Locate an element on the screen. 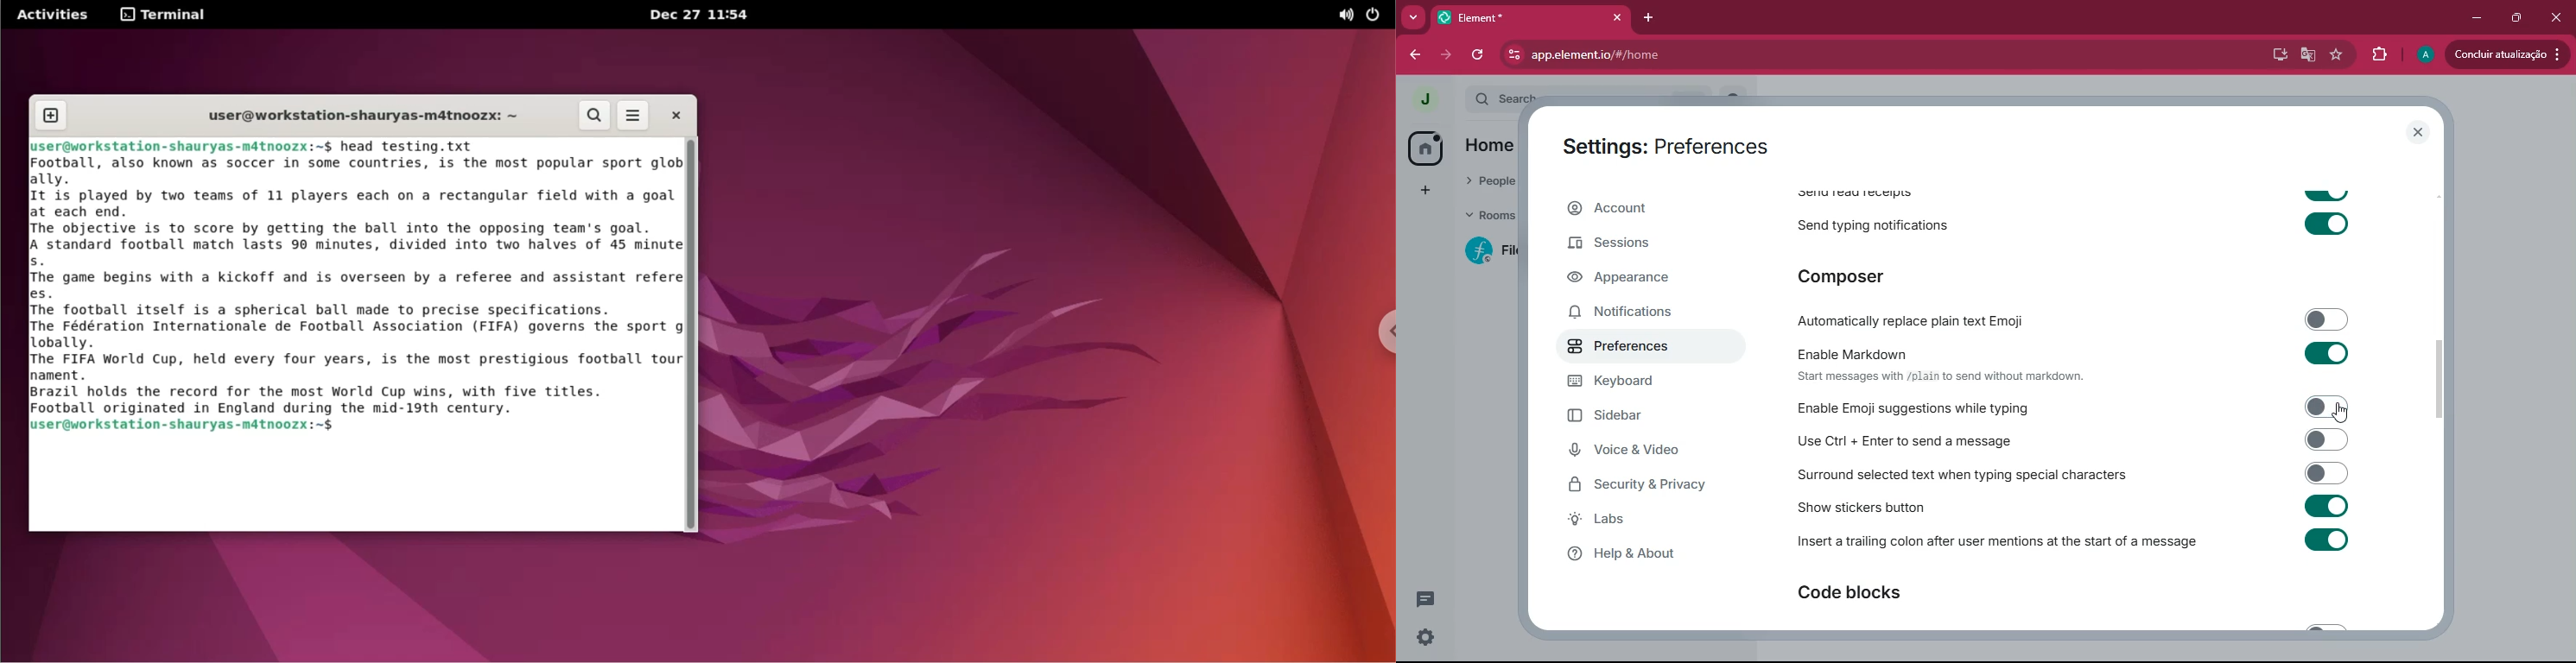 The image size is (2576, 672). enable markdown is located at coordinates (2091, 363).